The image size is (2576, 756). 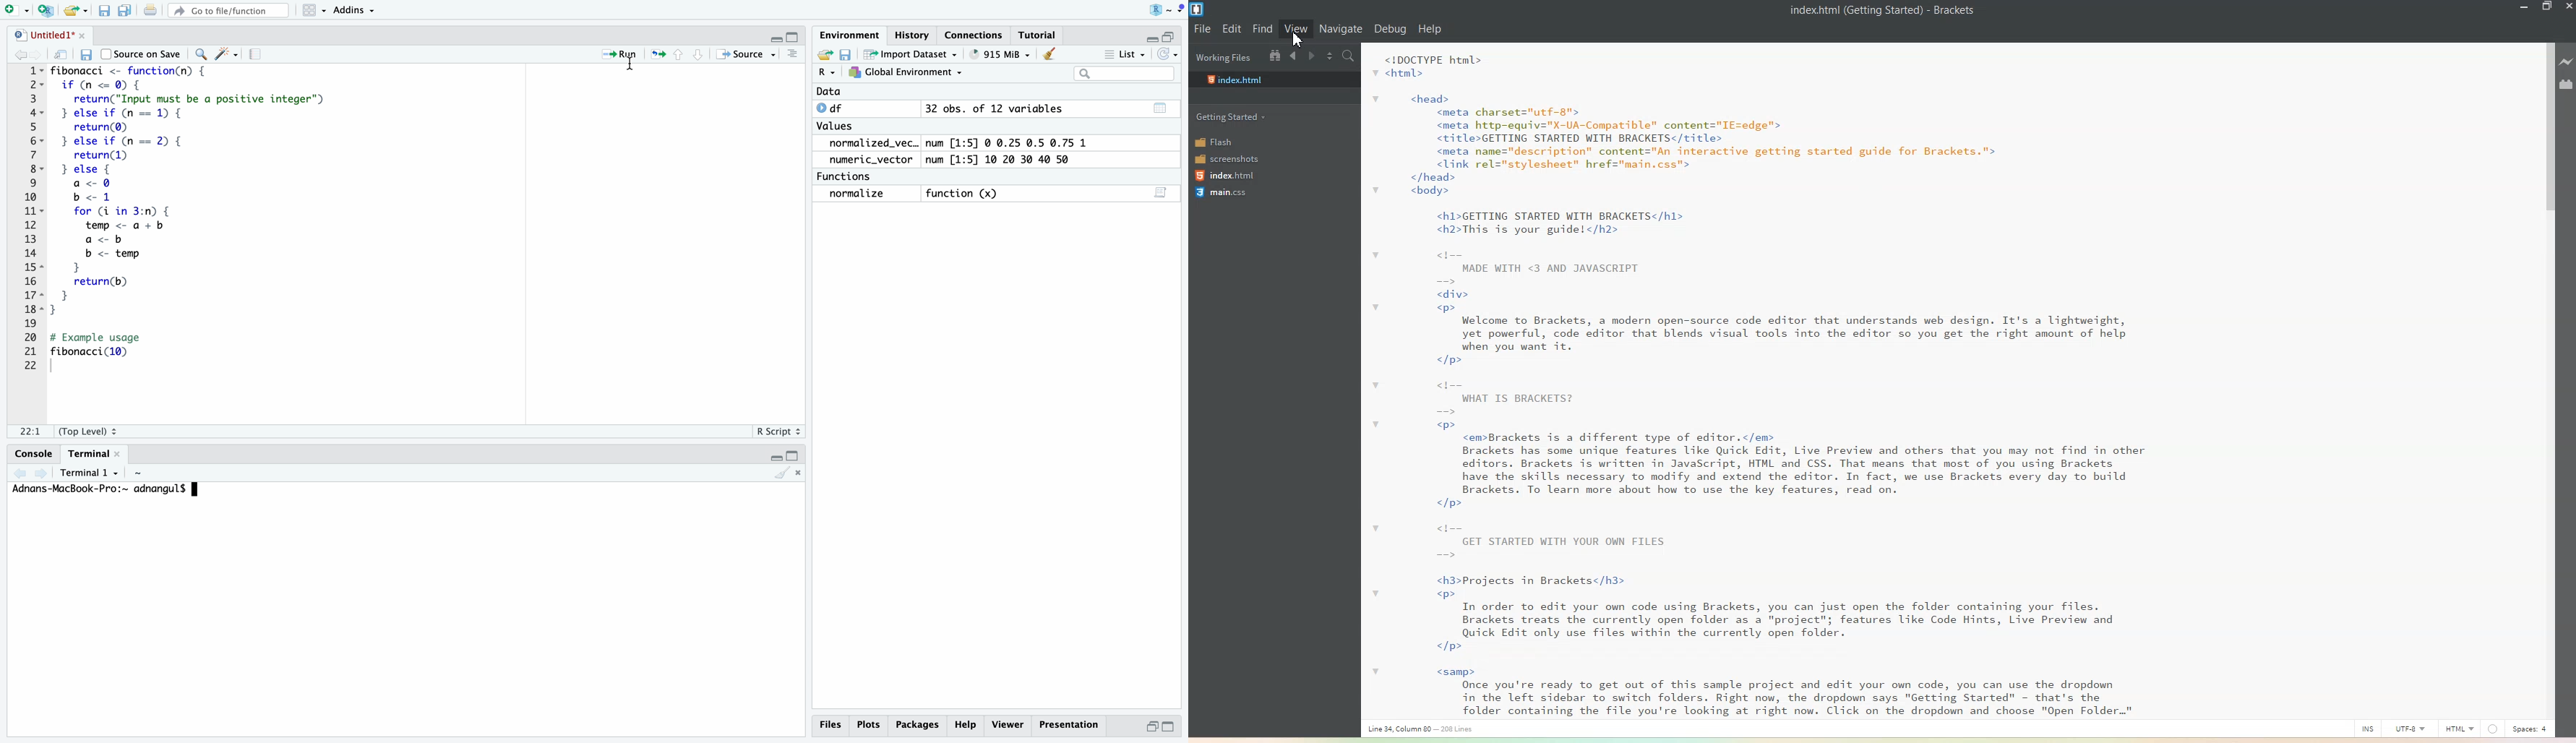 I want to click on print fibonacci, so click(x=110, y=346).